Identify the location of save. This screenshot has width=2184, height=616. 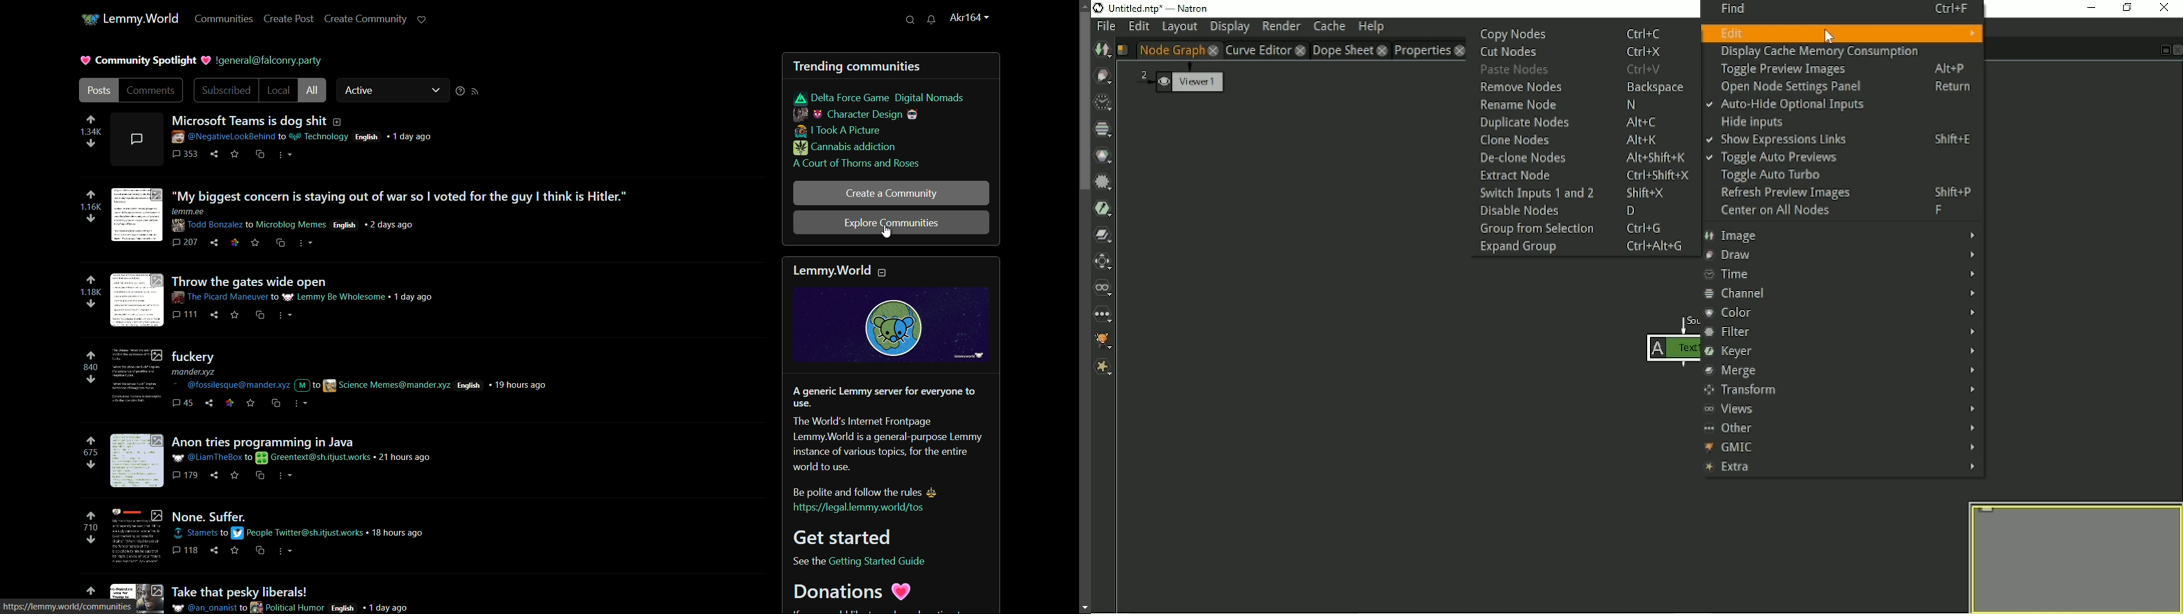
(234, 154).